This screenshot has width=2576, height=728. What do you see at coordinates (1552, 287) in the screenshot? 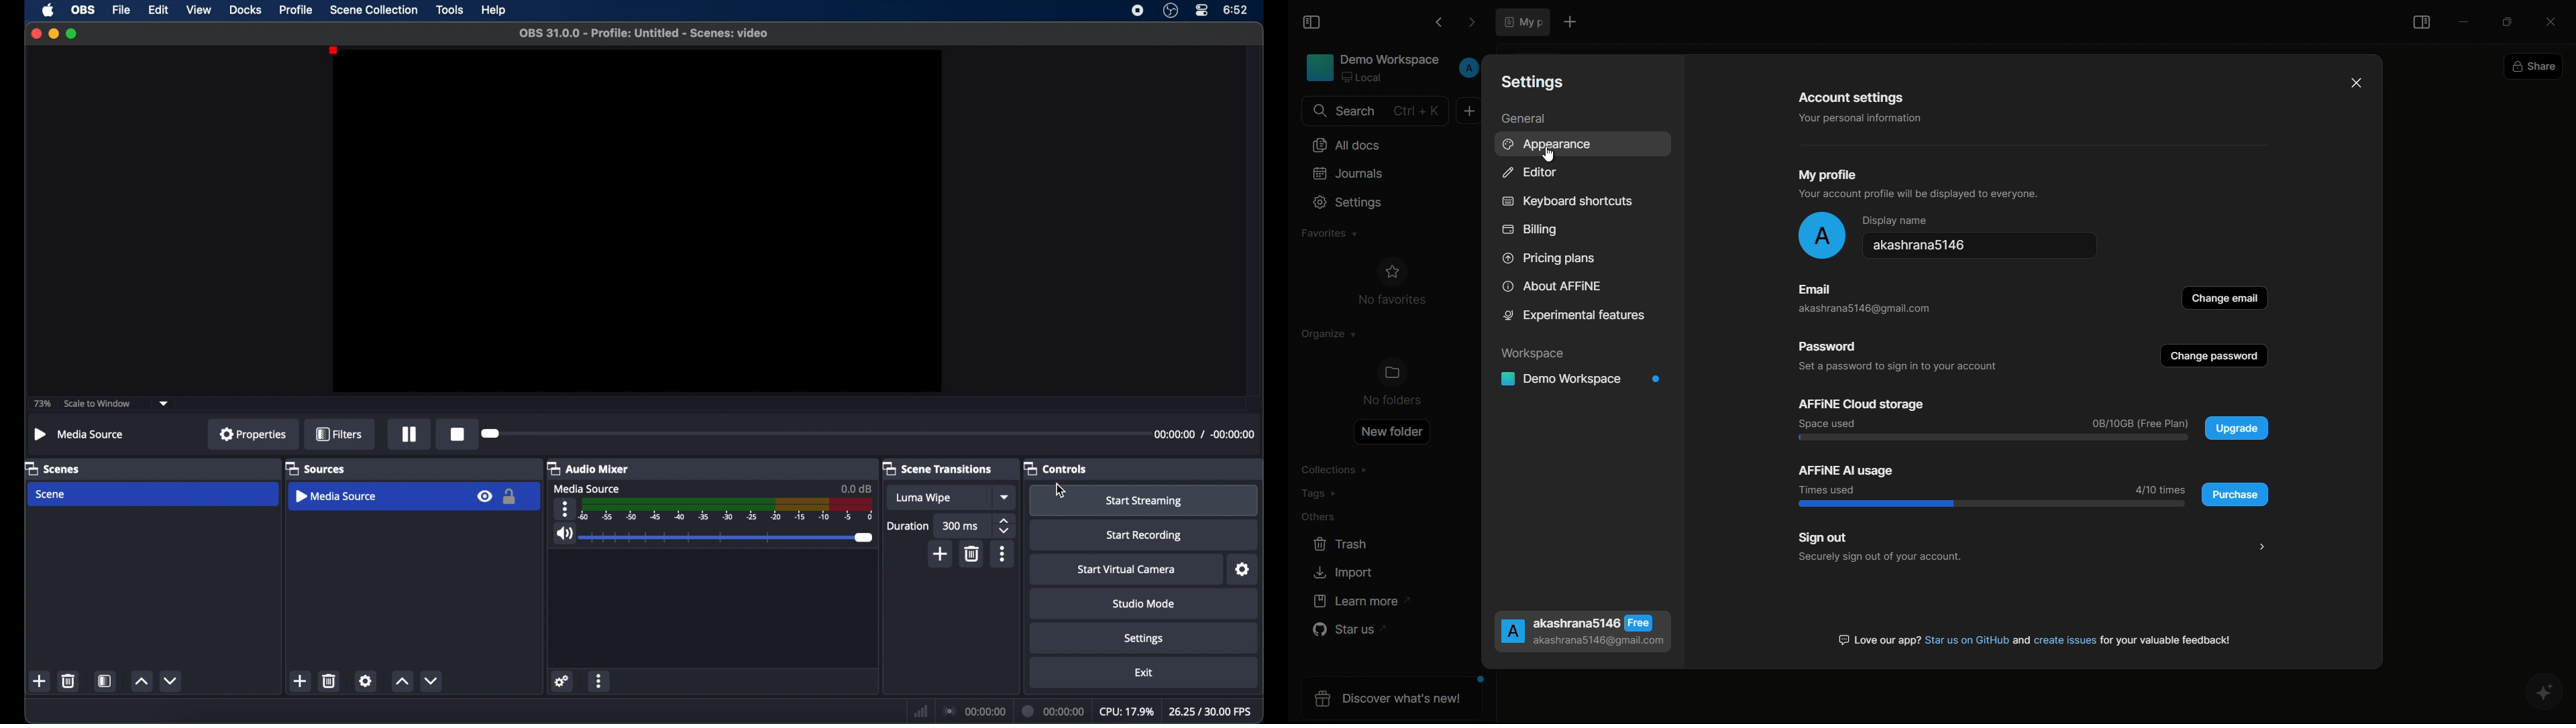
I see `about affine` at bounding box center [1552, 287].